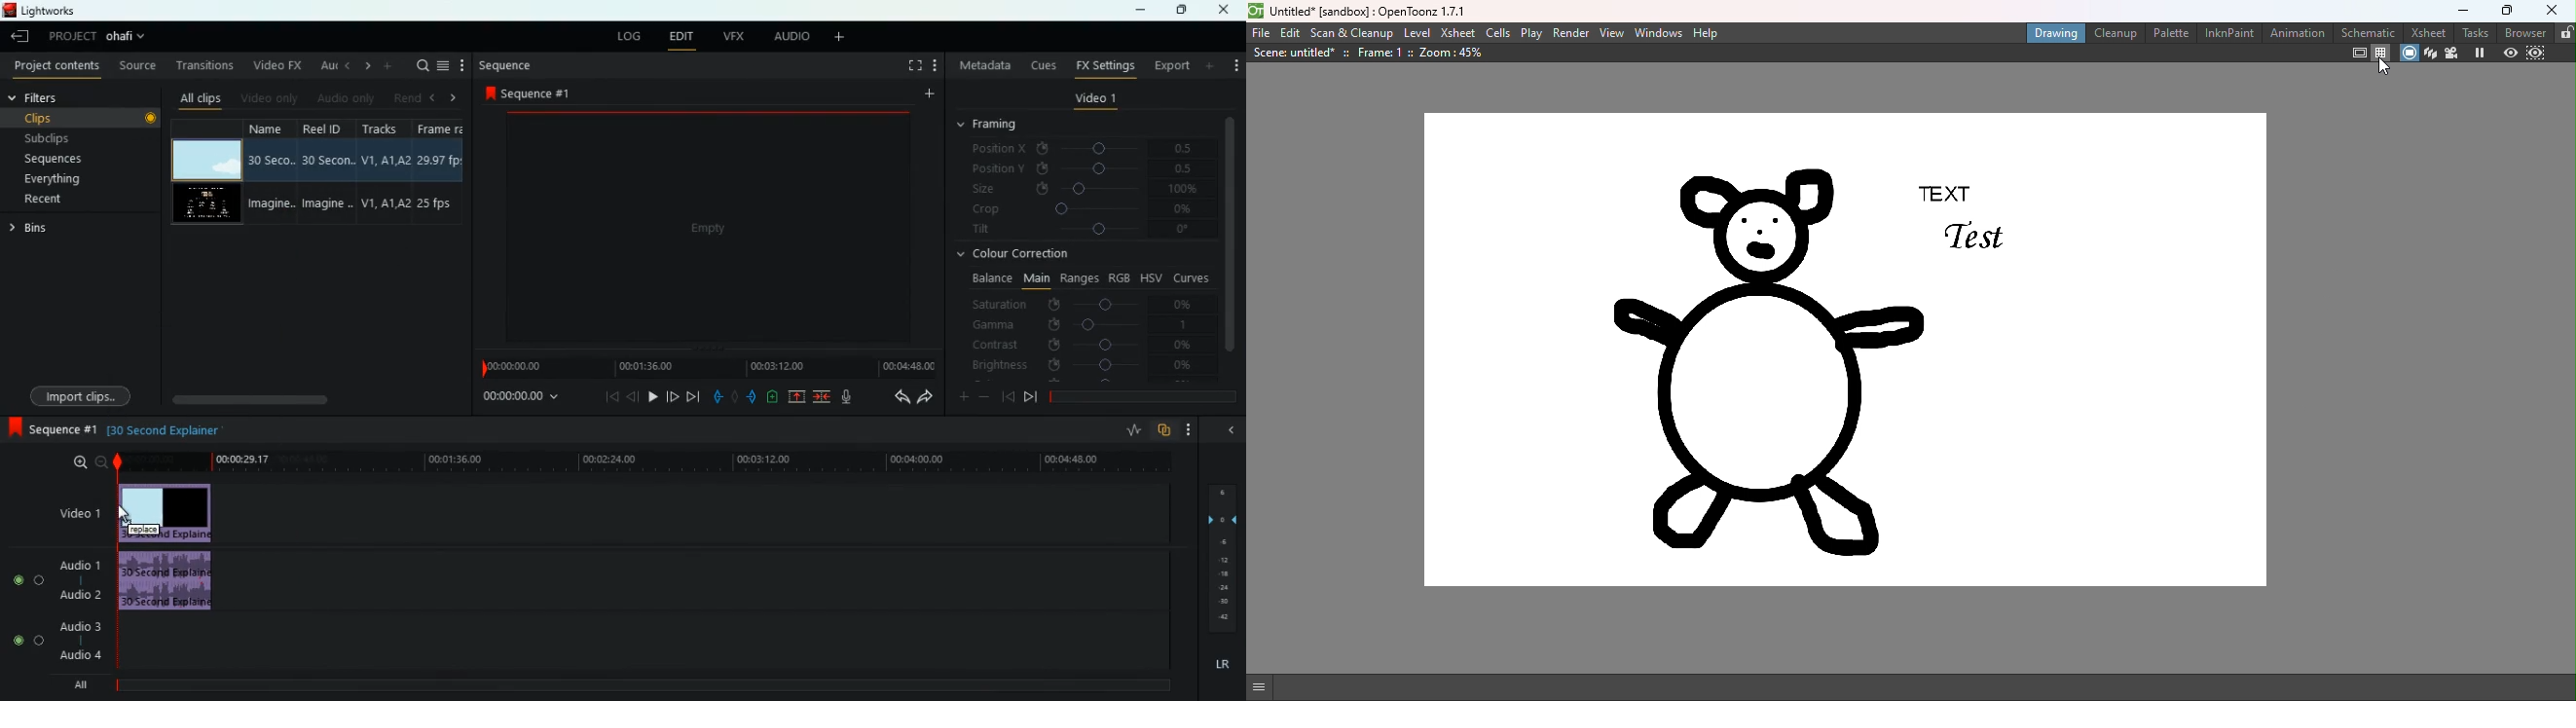  I want to click on push, so click(752, 397).